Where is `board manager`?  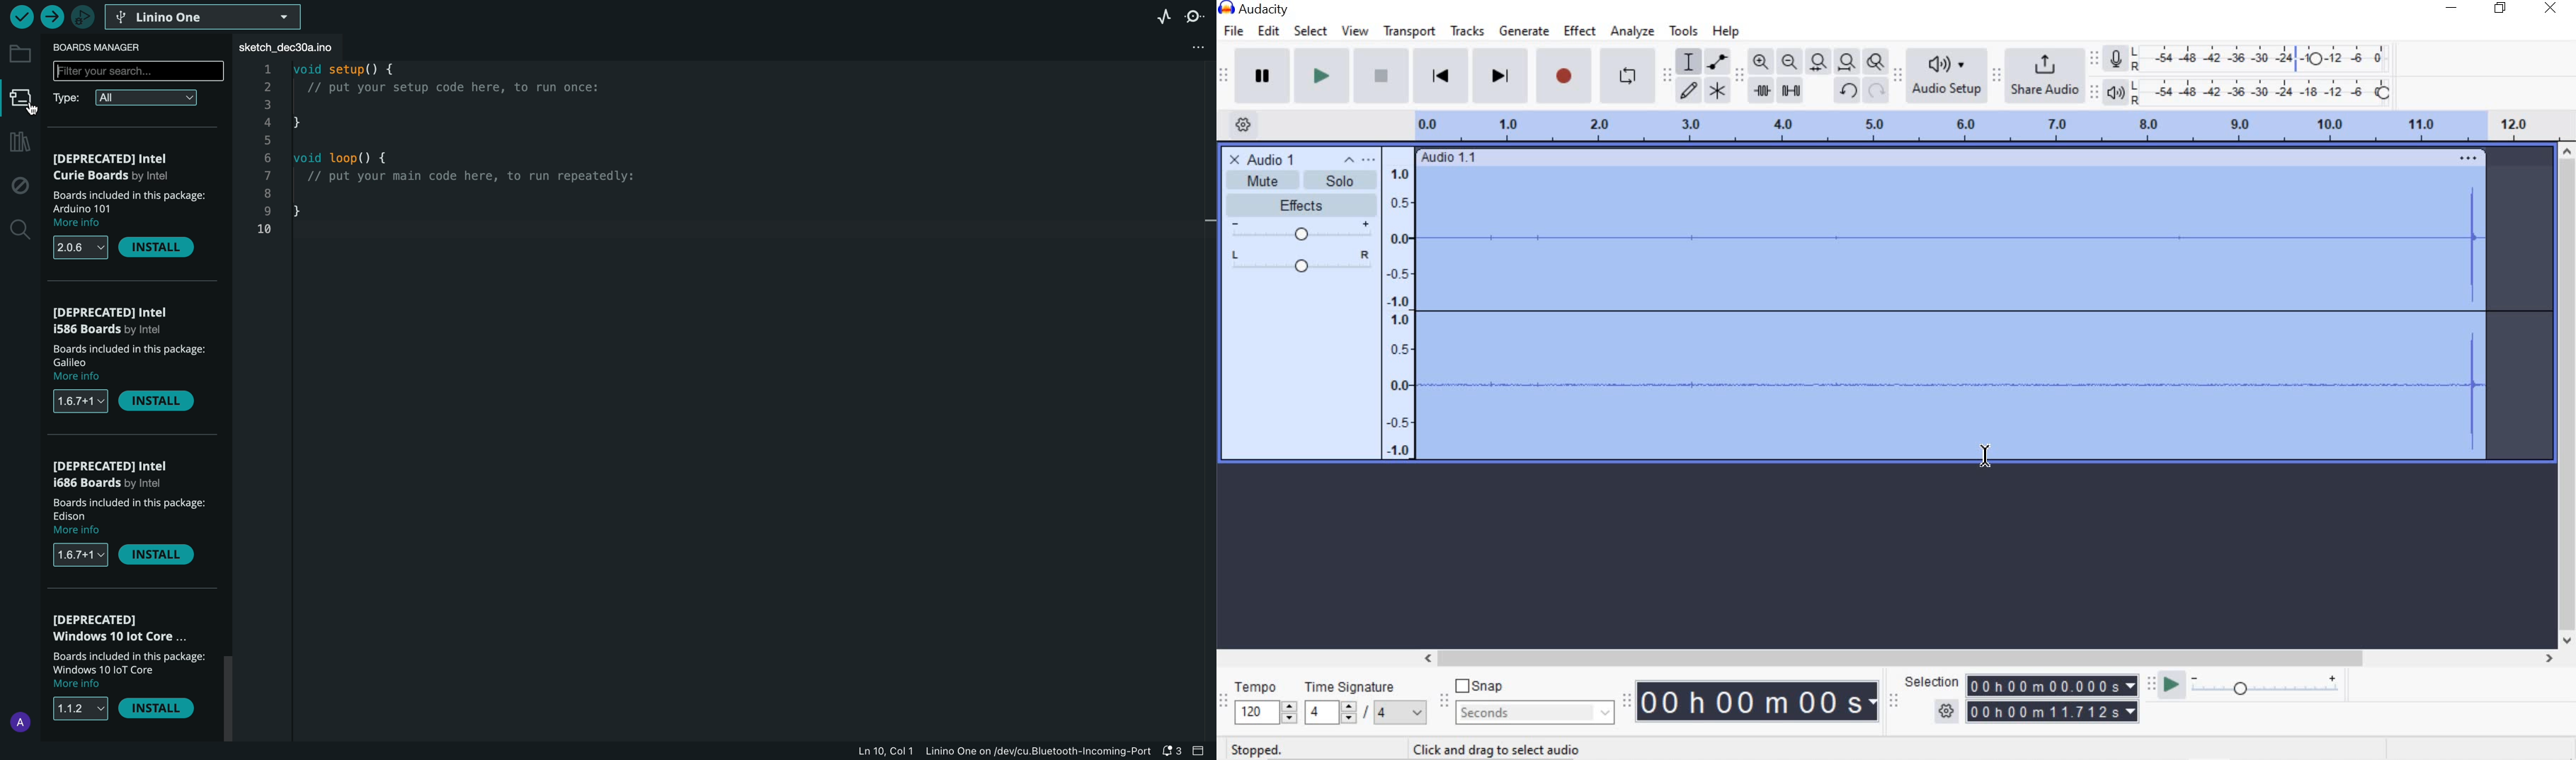 board manager is located at coordinates (21, 99).